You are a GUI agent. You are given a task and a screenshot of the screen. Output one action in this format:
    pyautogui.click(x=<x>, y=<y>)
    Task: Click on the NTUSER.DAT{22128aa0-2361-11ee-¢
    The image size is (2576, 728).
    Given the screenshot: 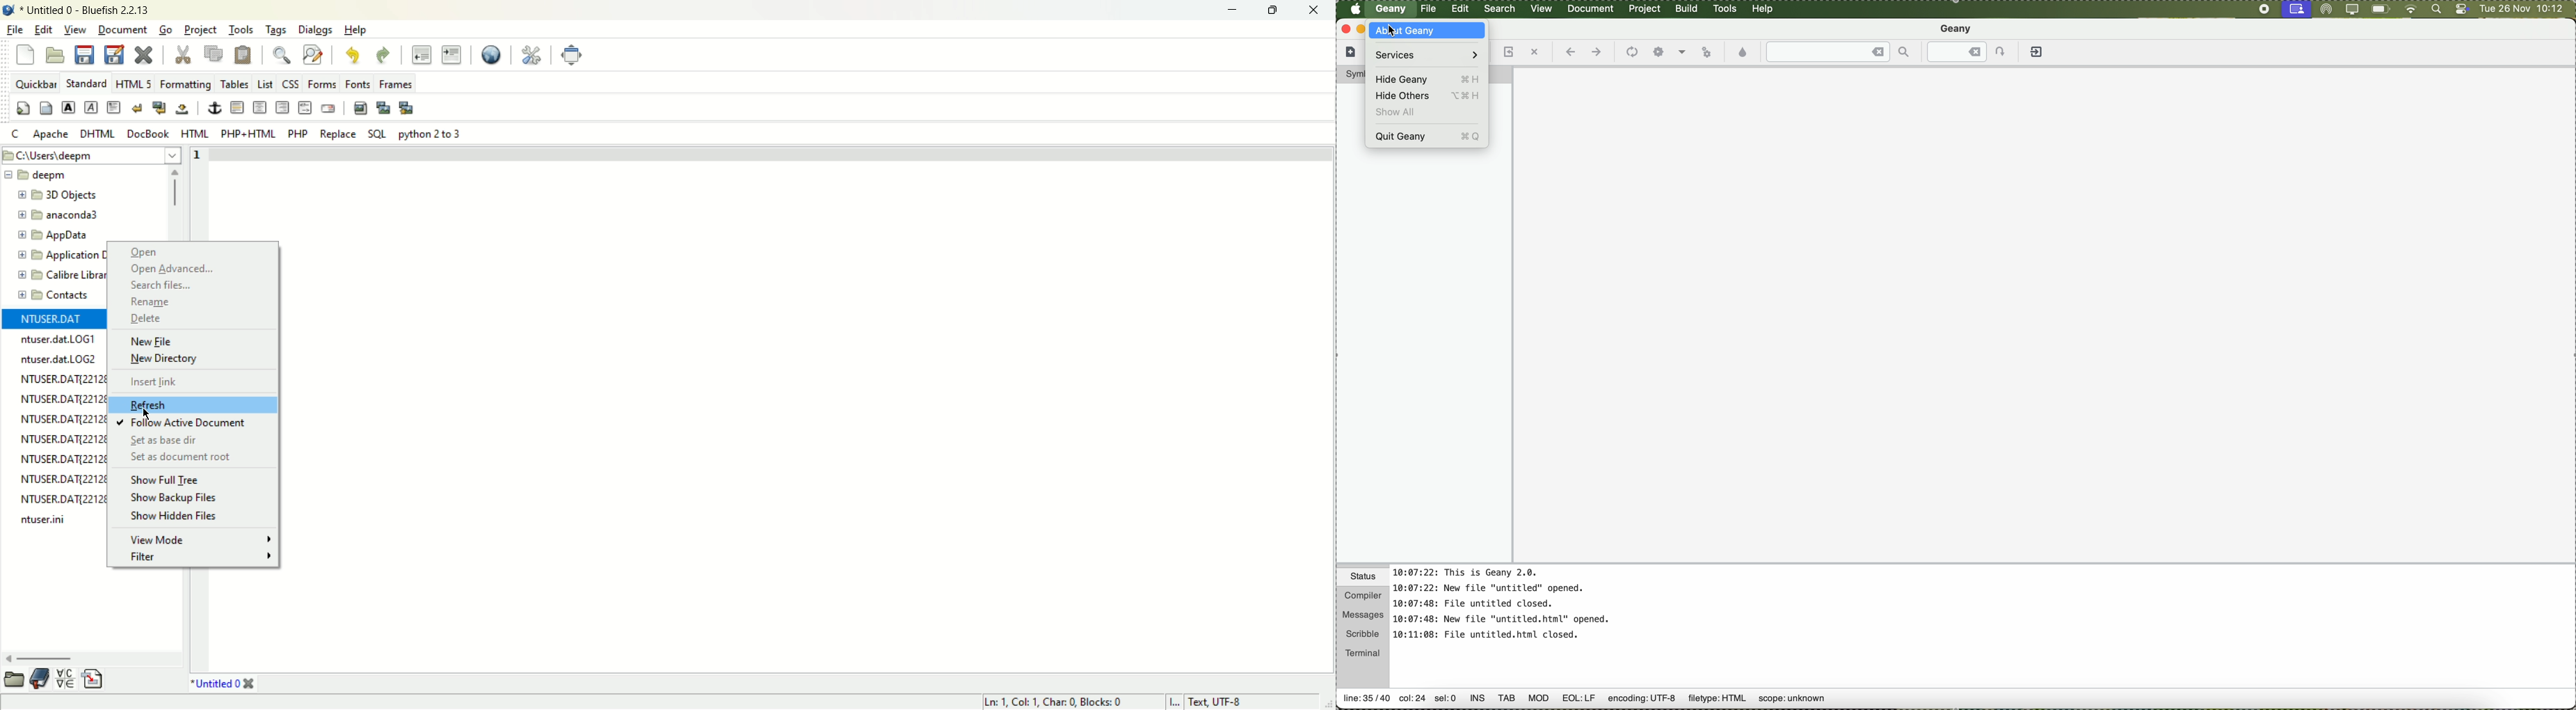 What is the action you would take?
    pyautogui.click(x=67, y=498)
    